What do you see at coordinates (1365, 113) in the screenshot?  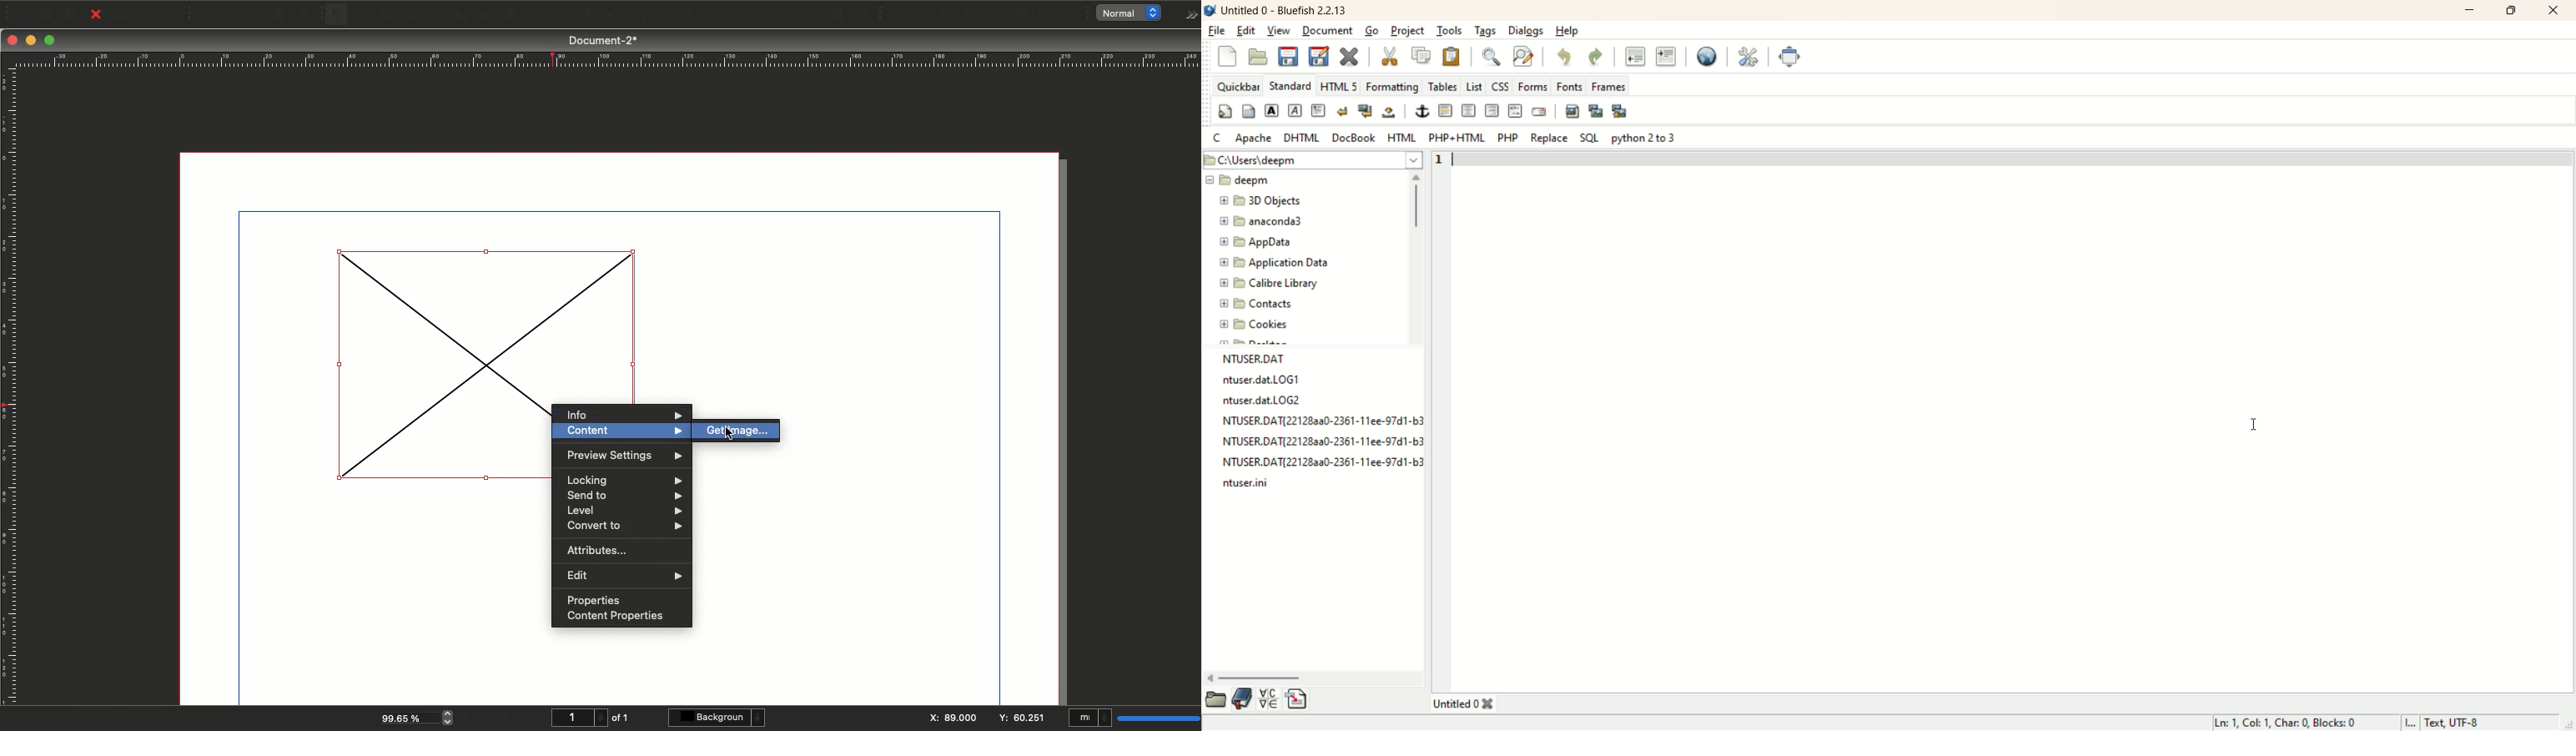 I see `break and clean` at bounding box center [1365, 113].